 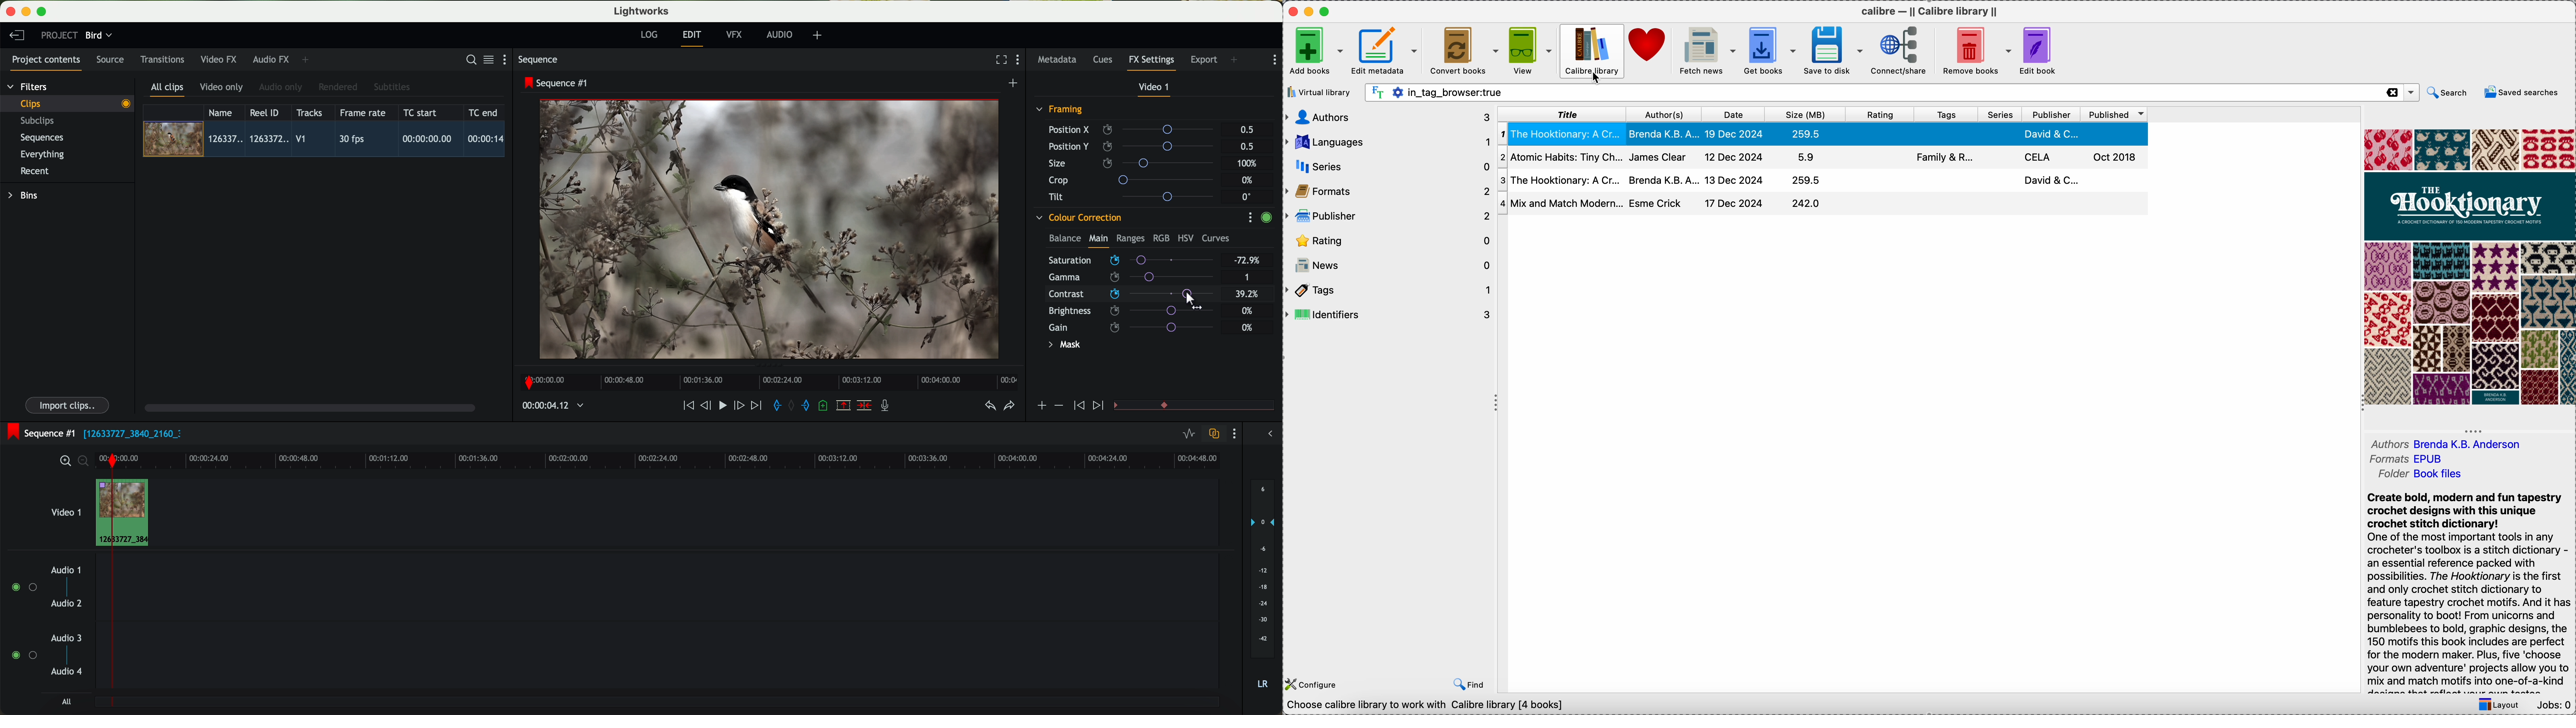 I want to click on toggle between list and title view, so click(x=487, y=59).